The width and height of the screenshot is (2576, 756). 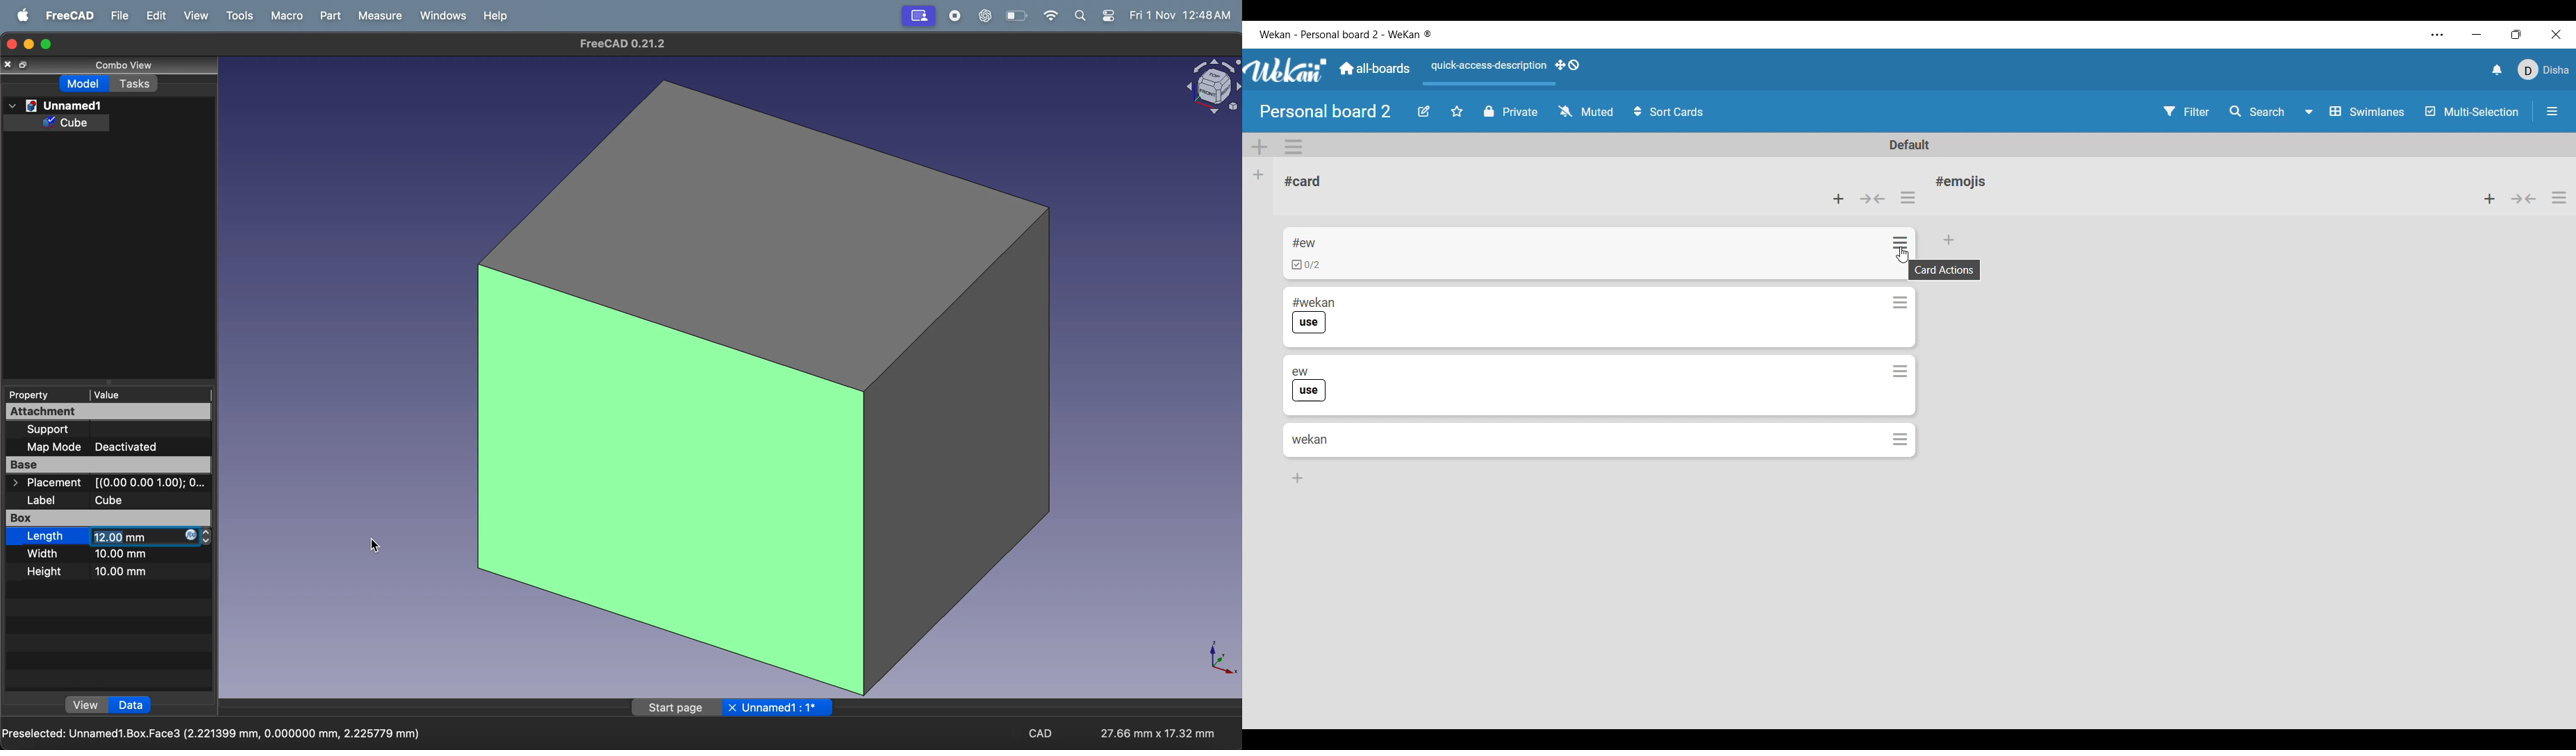 I want to click on tools, so click(x=238, y=16).